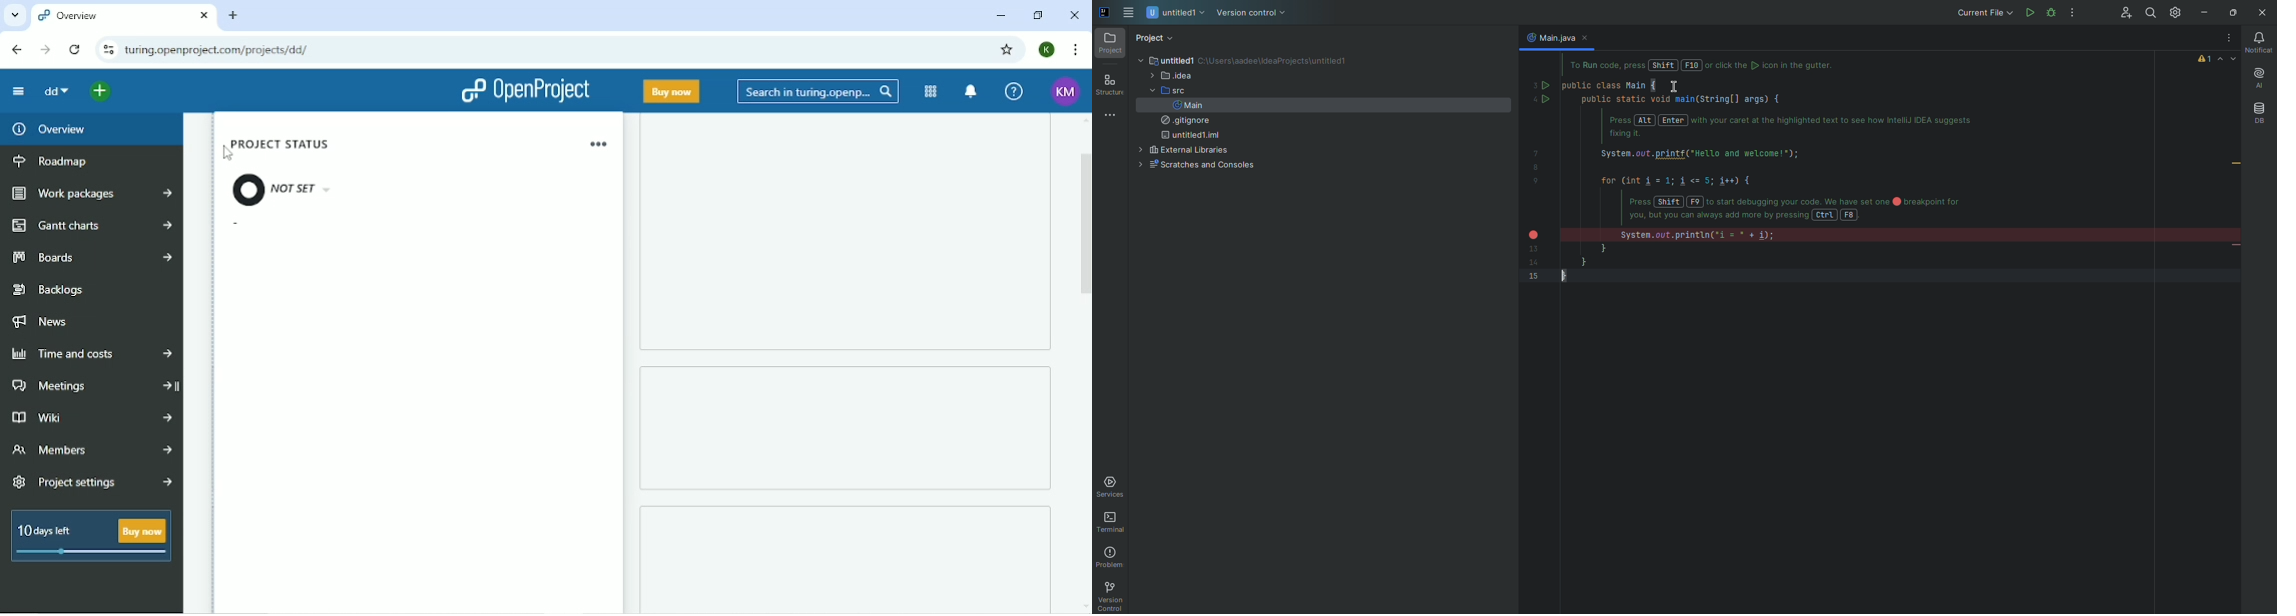 The height and width of the screenshot is (616, 2296). I want to click on Project status, so click(292, 174).